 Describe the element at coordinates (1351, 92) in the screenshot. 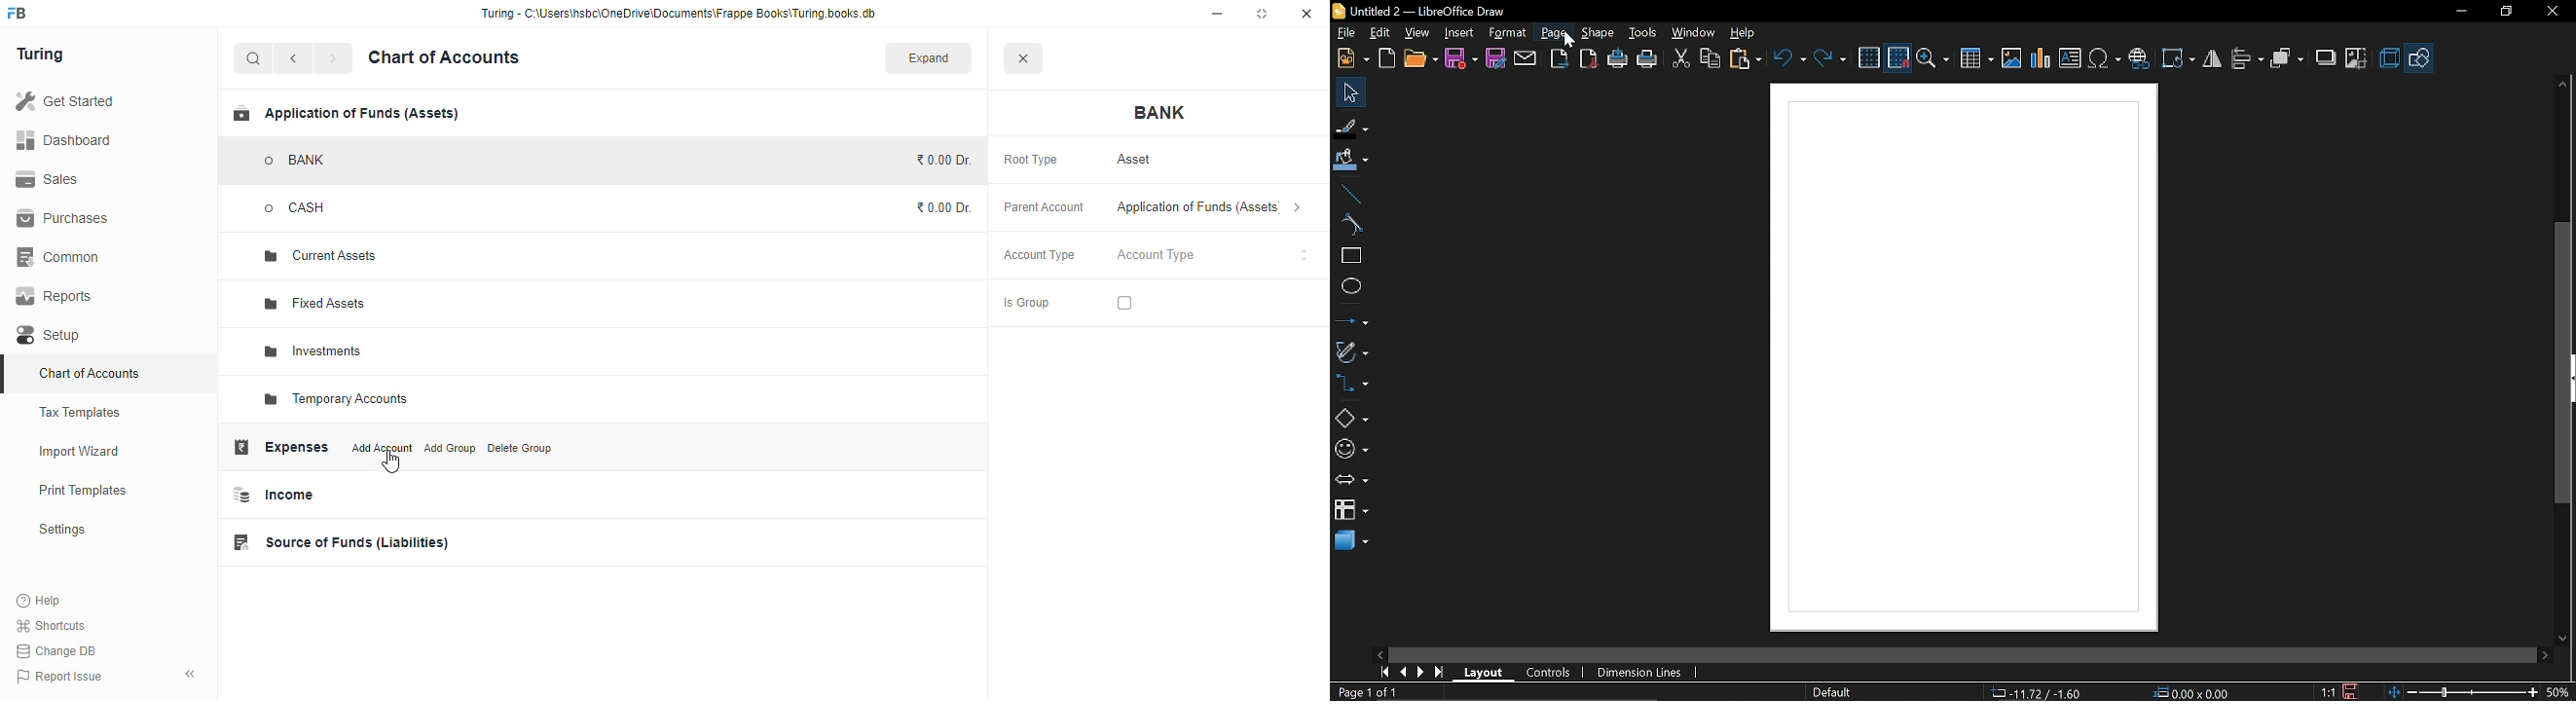

I see `Select` at that location.